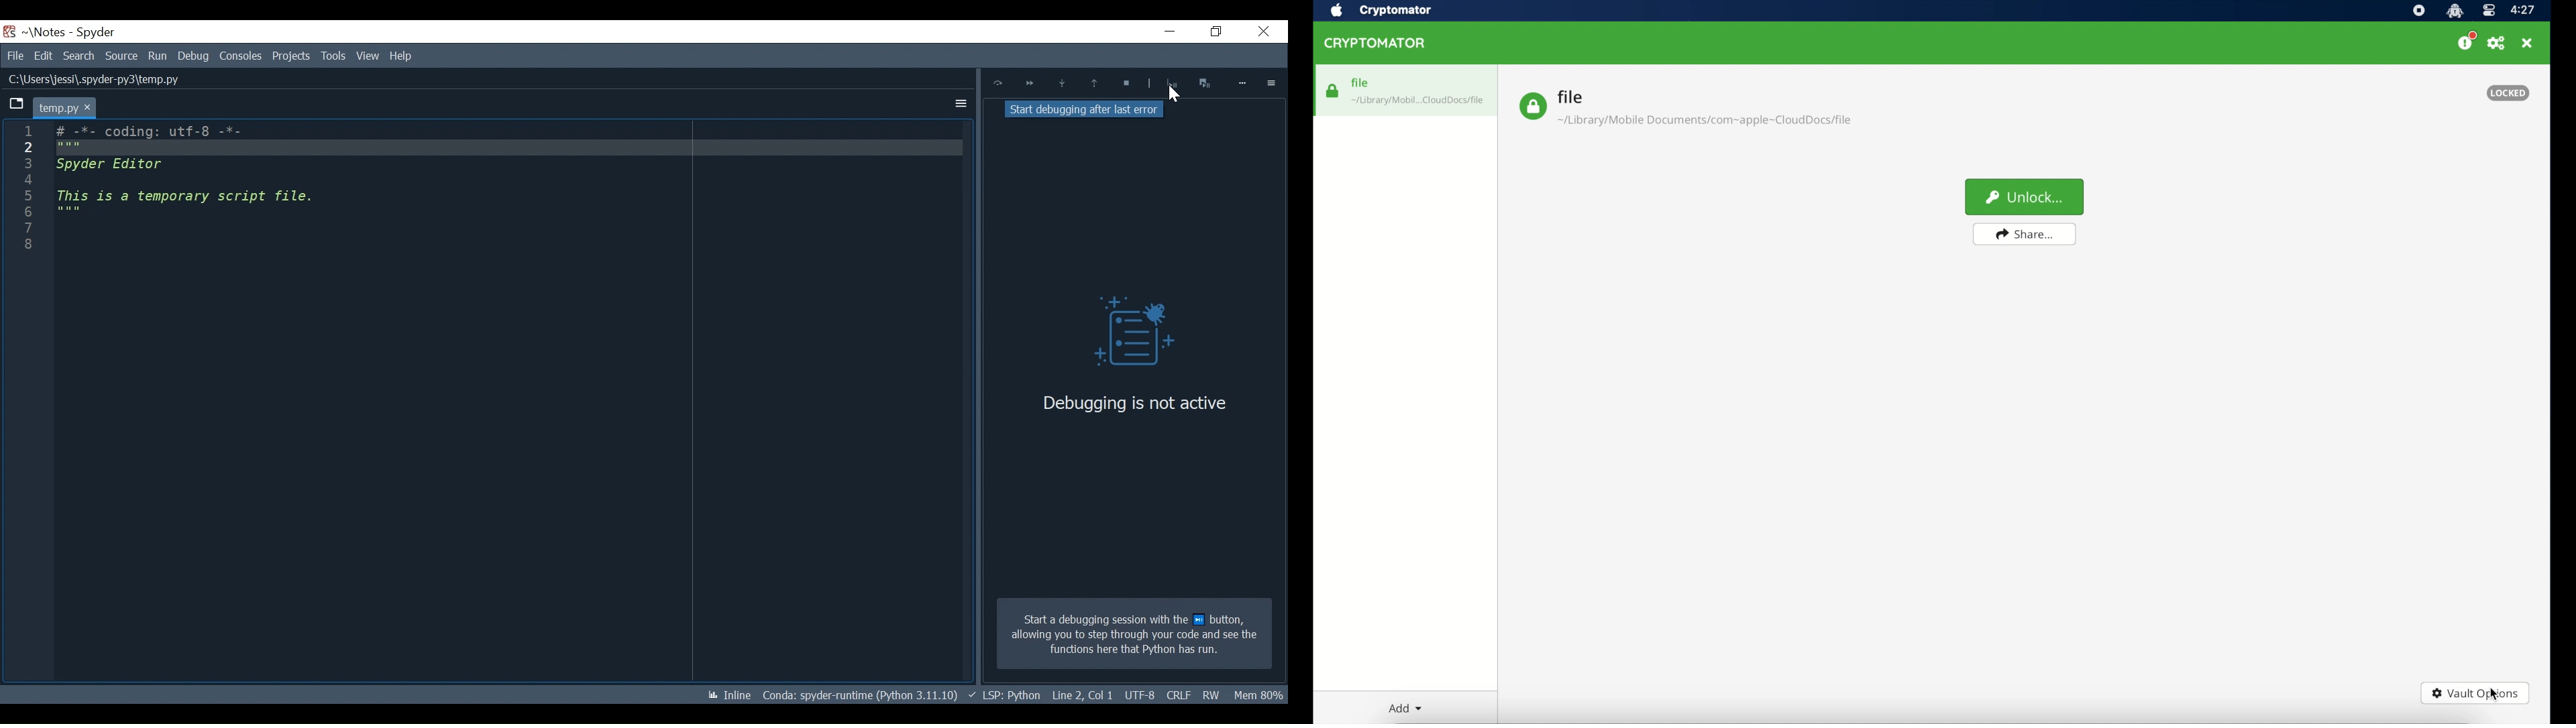 This screenshot has width=2576, height=728. I want to click on Execute Current Line, so click(998, 83).